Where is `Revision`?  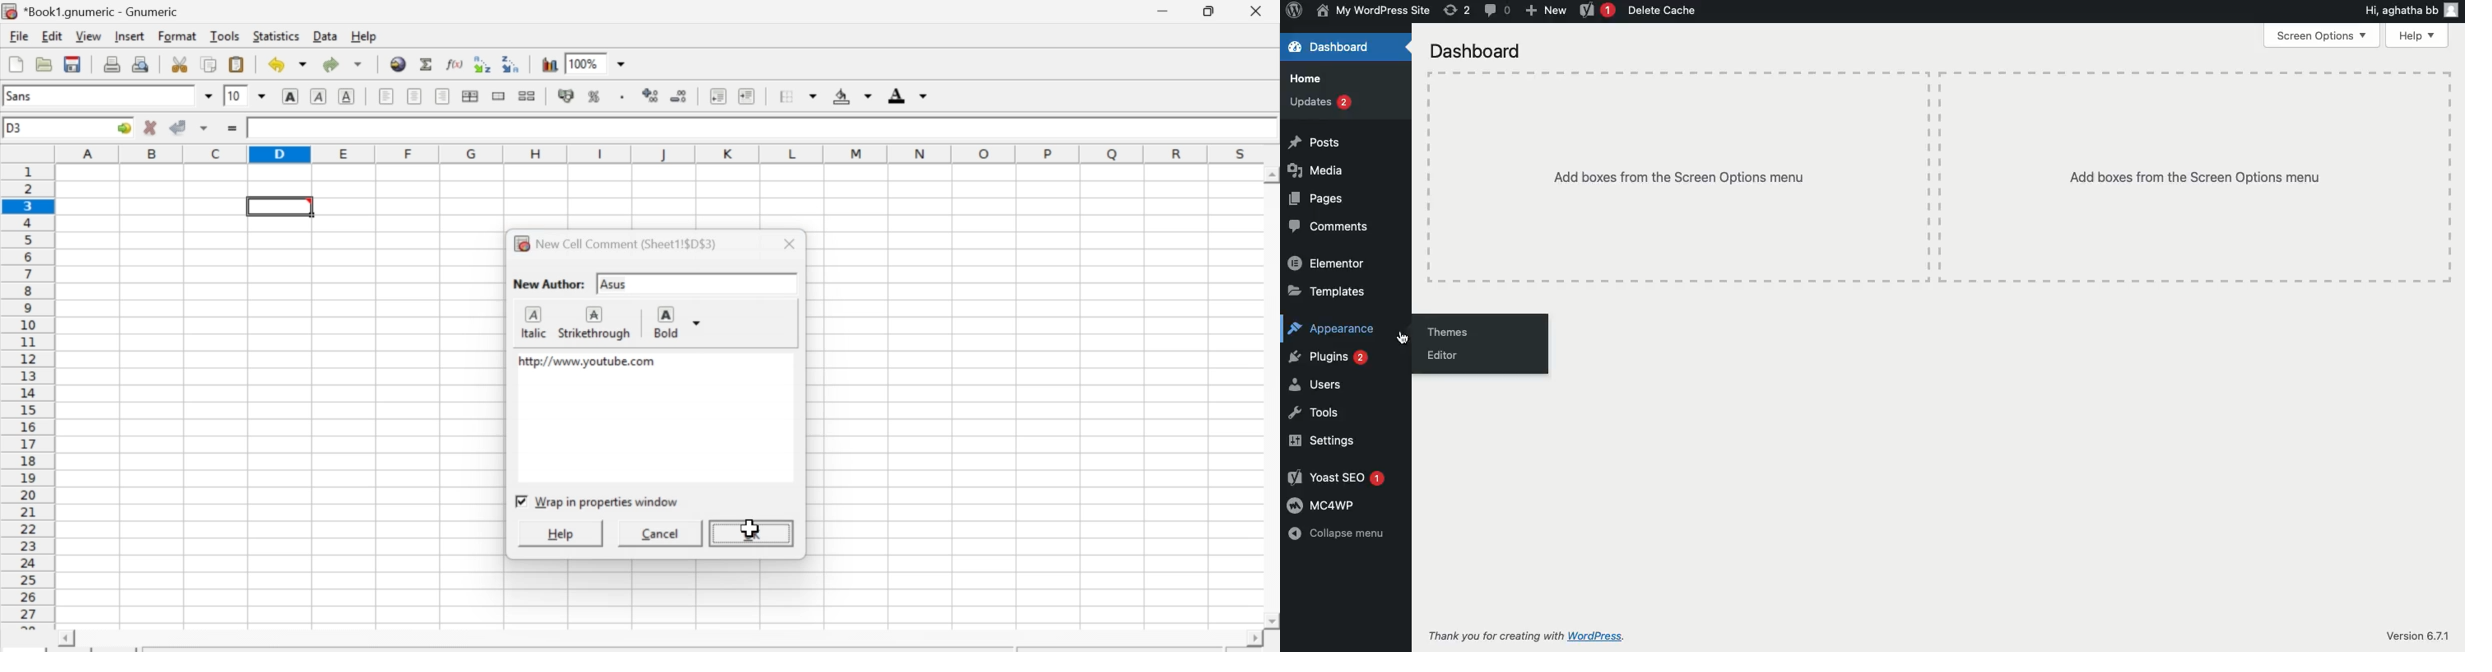 Revision is located at coordinates (1459, 9).